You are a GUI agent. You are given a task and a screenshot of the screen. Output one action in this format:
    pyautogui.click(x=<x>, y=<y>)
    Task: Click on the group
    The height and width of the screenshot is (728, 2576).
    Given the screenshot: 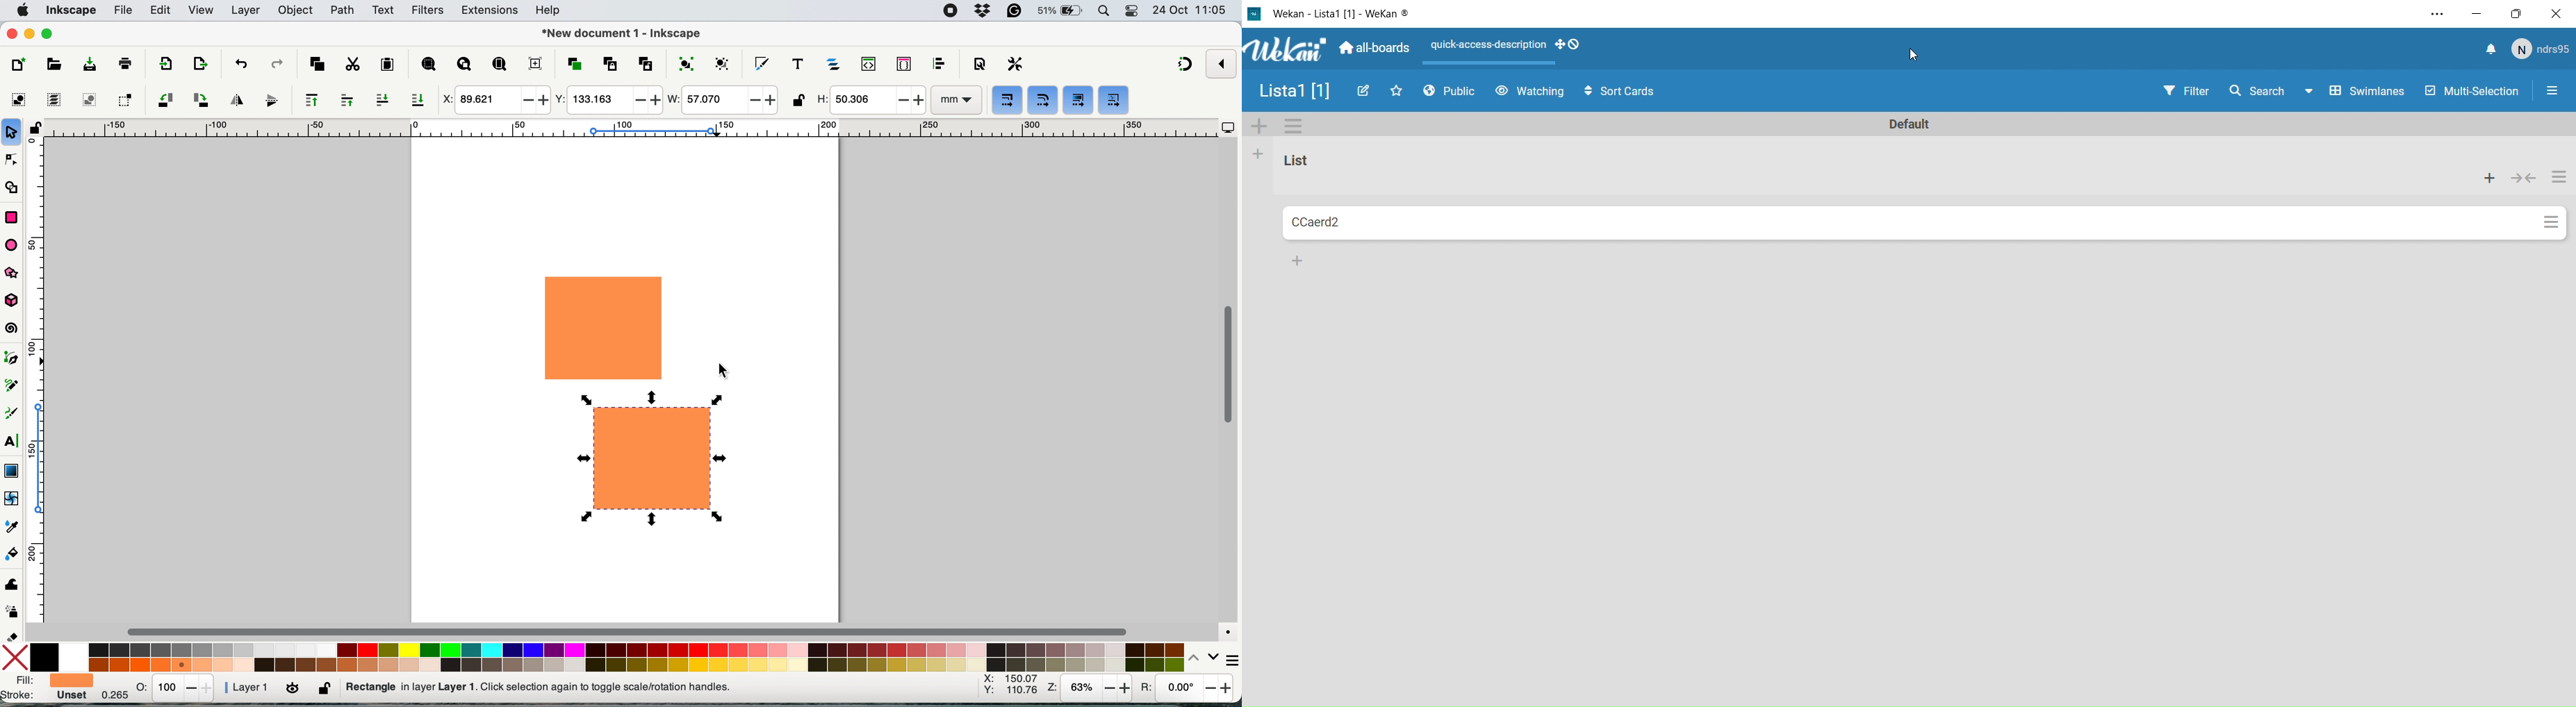 What is the action you would take?
    pyautogui.click(x=685, y=63)
    